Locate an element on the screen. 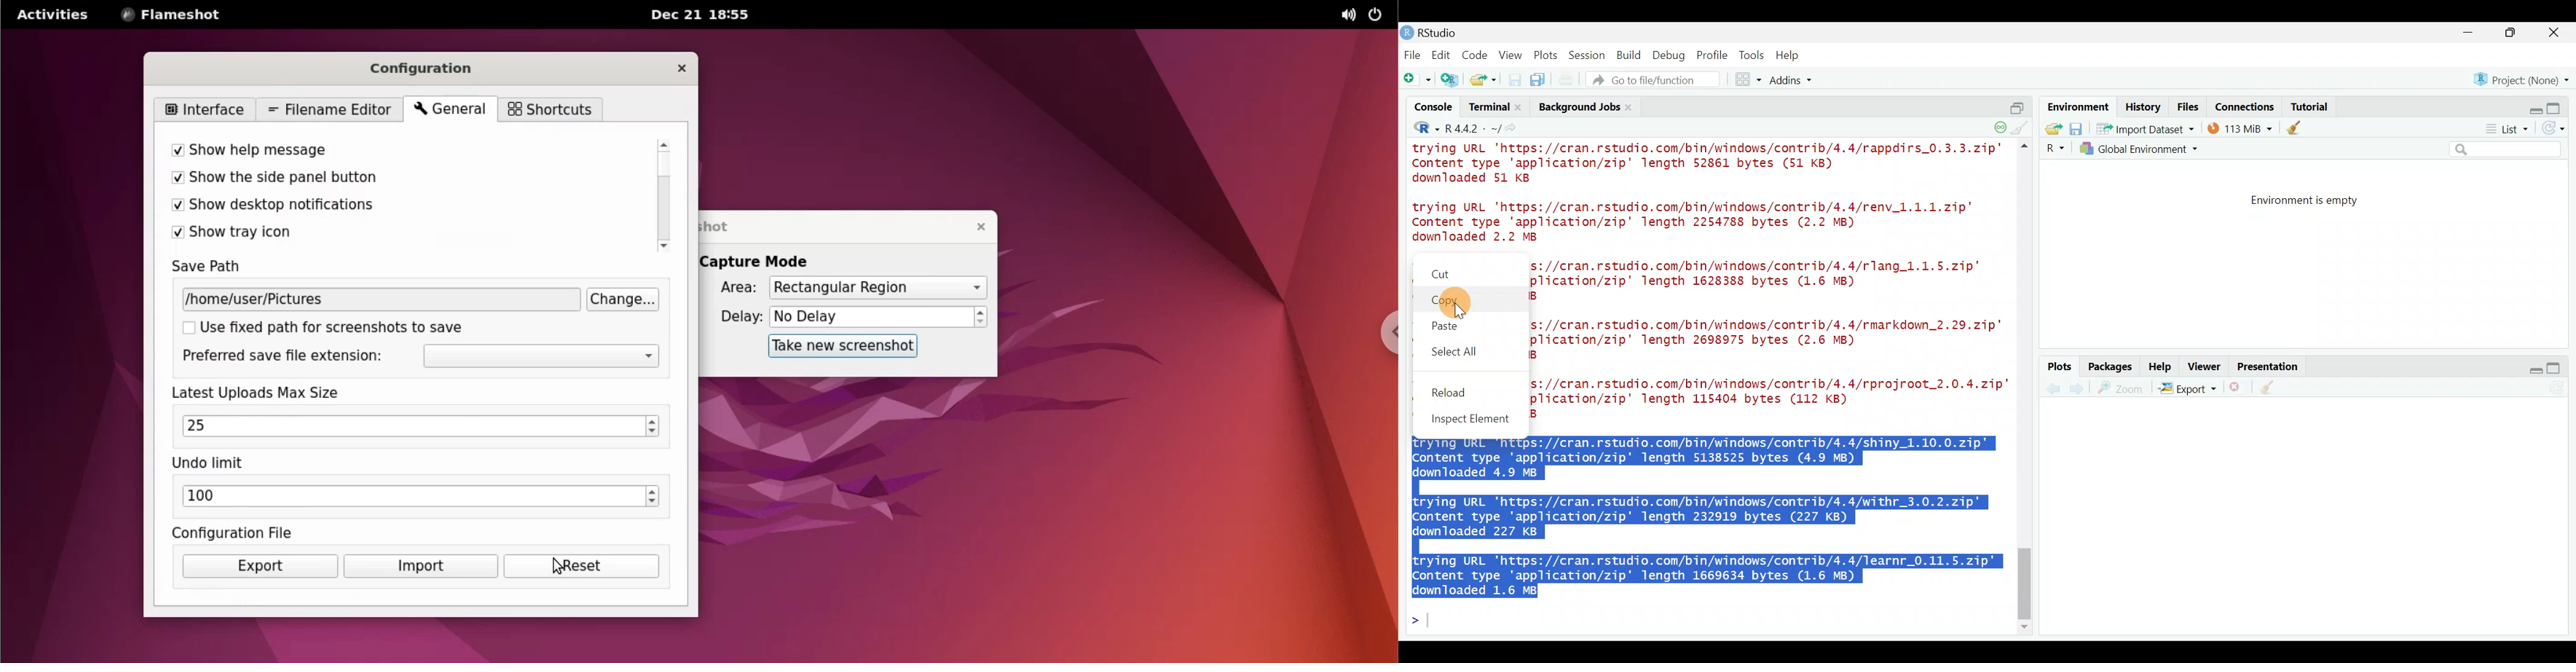 Image resolution: width=2576 pixels, height=672 pixels. maximize is located at coordinates (2514, 32).